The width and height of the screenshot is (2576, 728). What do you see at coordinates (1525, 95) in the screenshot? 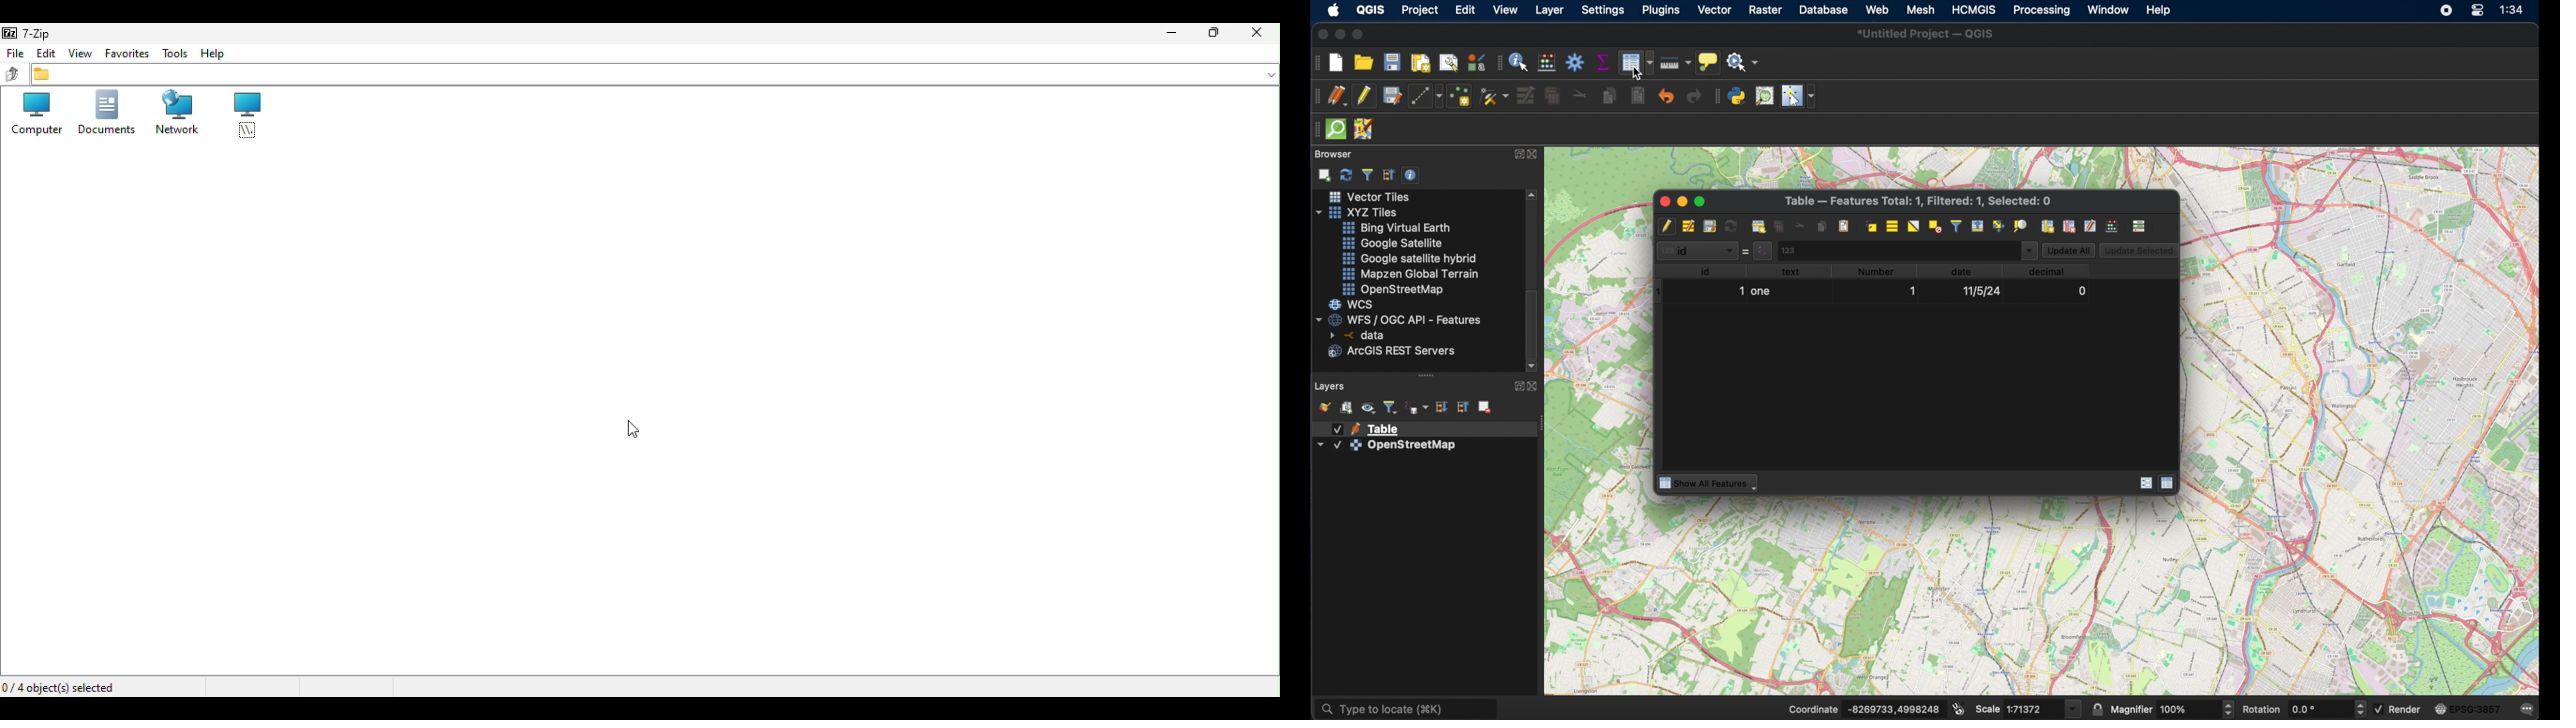
I see `modify attributes` at bounding box center [1525, 95].